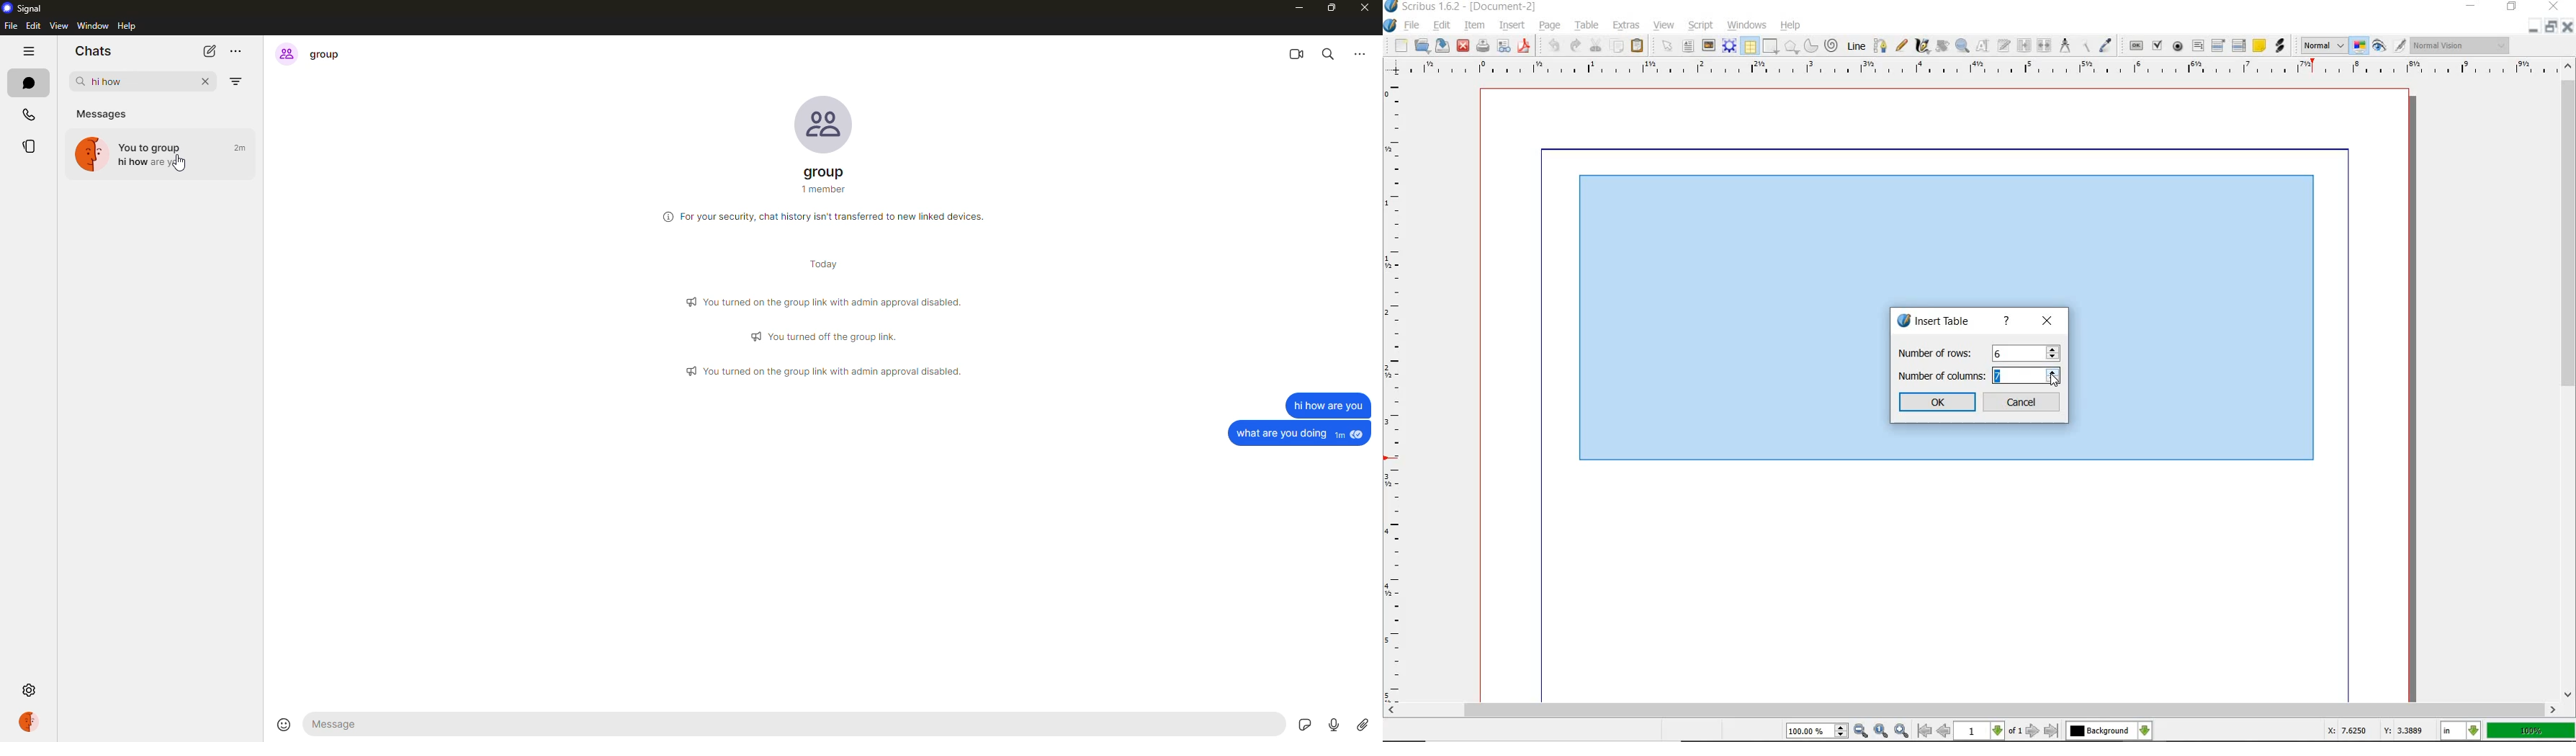  What do you see at coordinates (1988, 69) in the screenshot?
I see `ruler` at bounding box center [1988, 69].